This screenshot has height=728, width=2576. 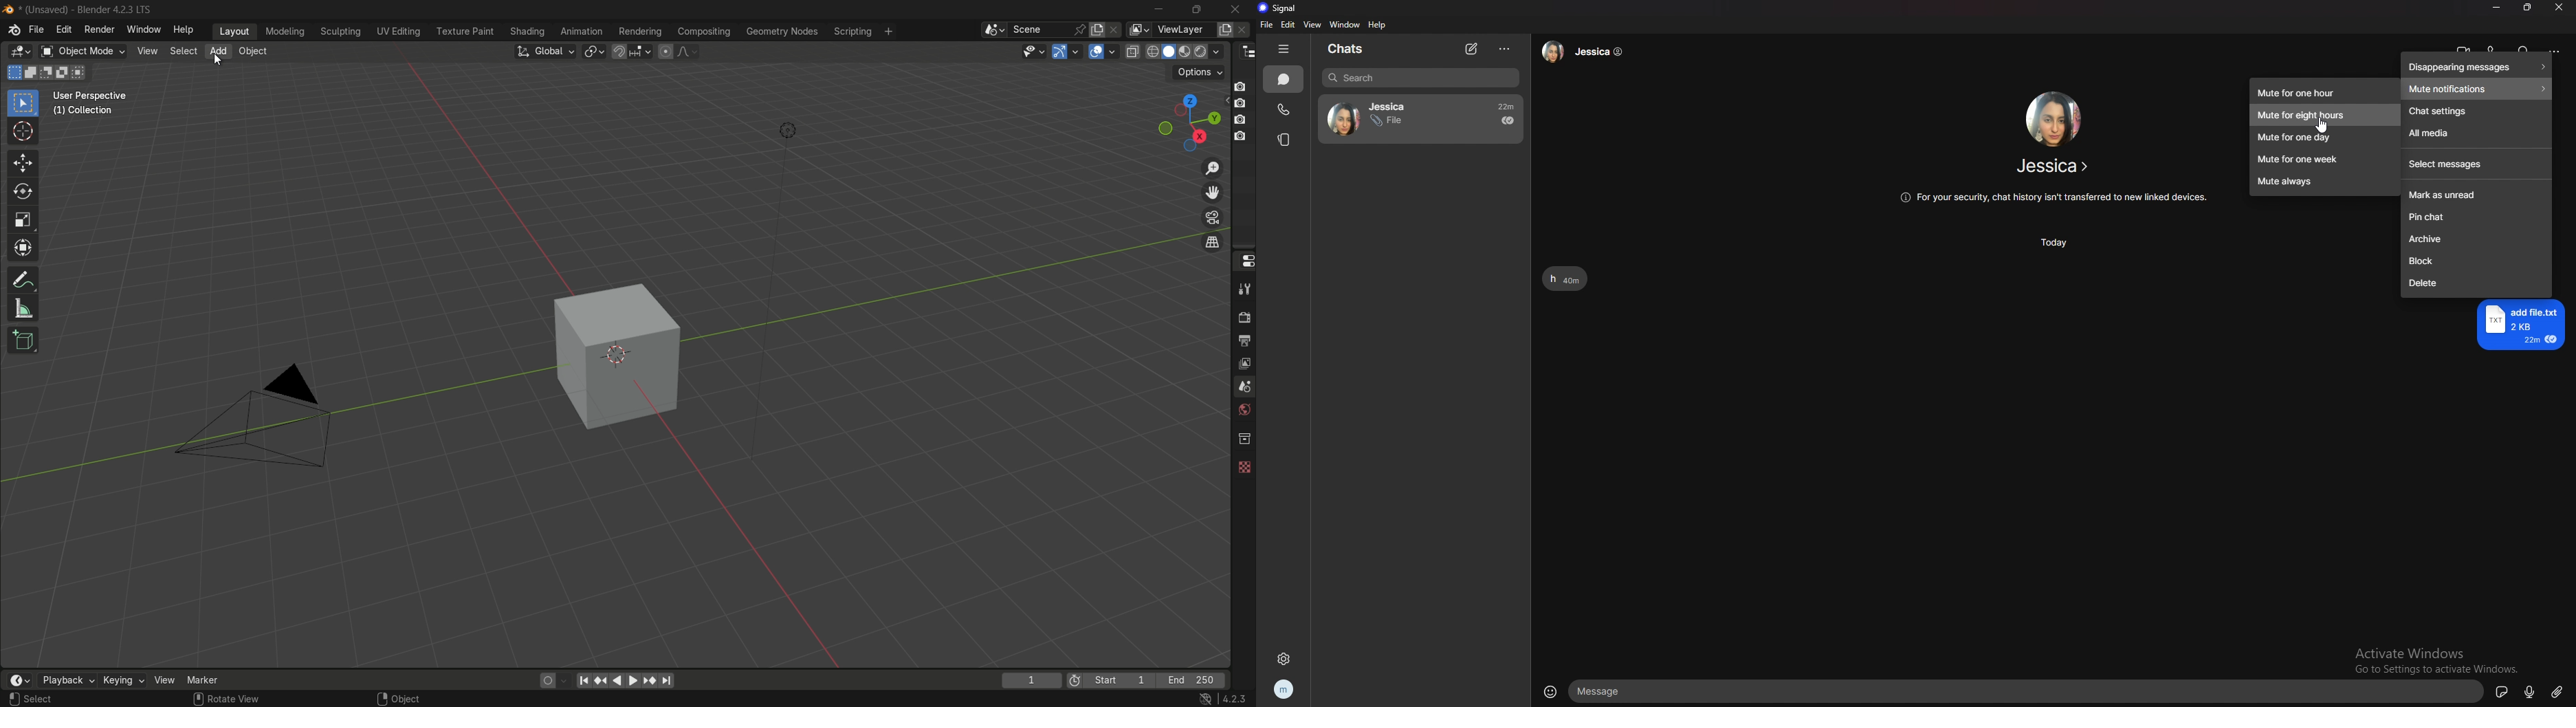 I want to click on resize, so click(x=2527, y=7).